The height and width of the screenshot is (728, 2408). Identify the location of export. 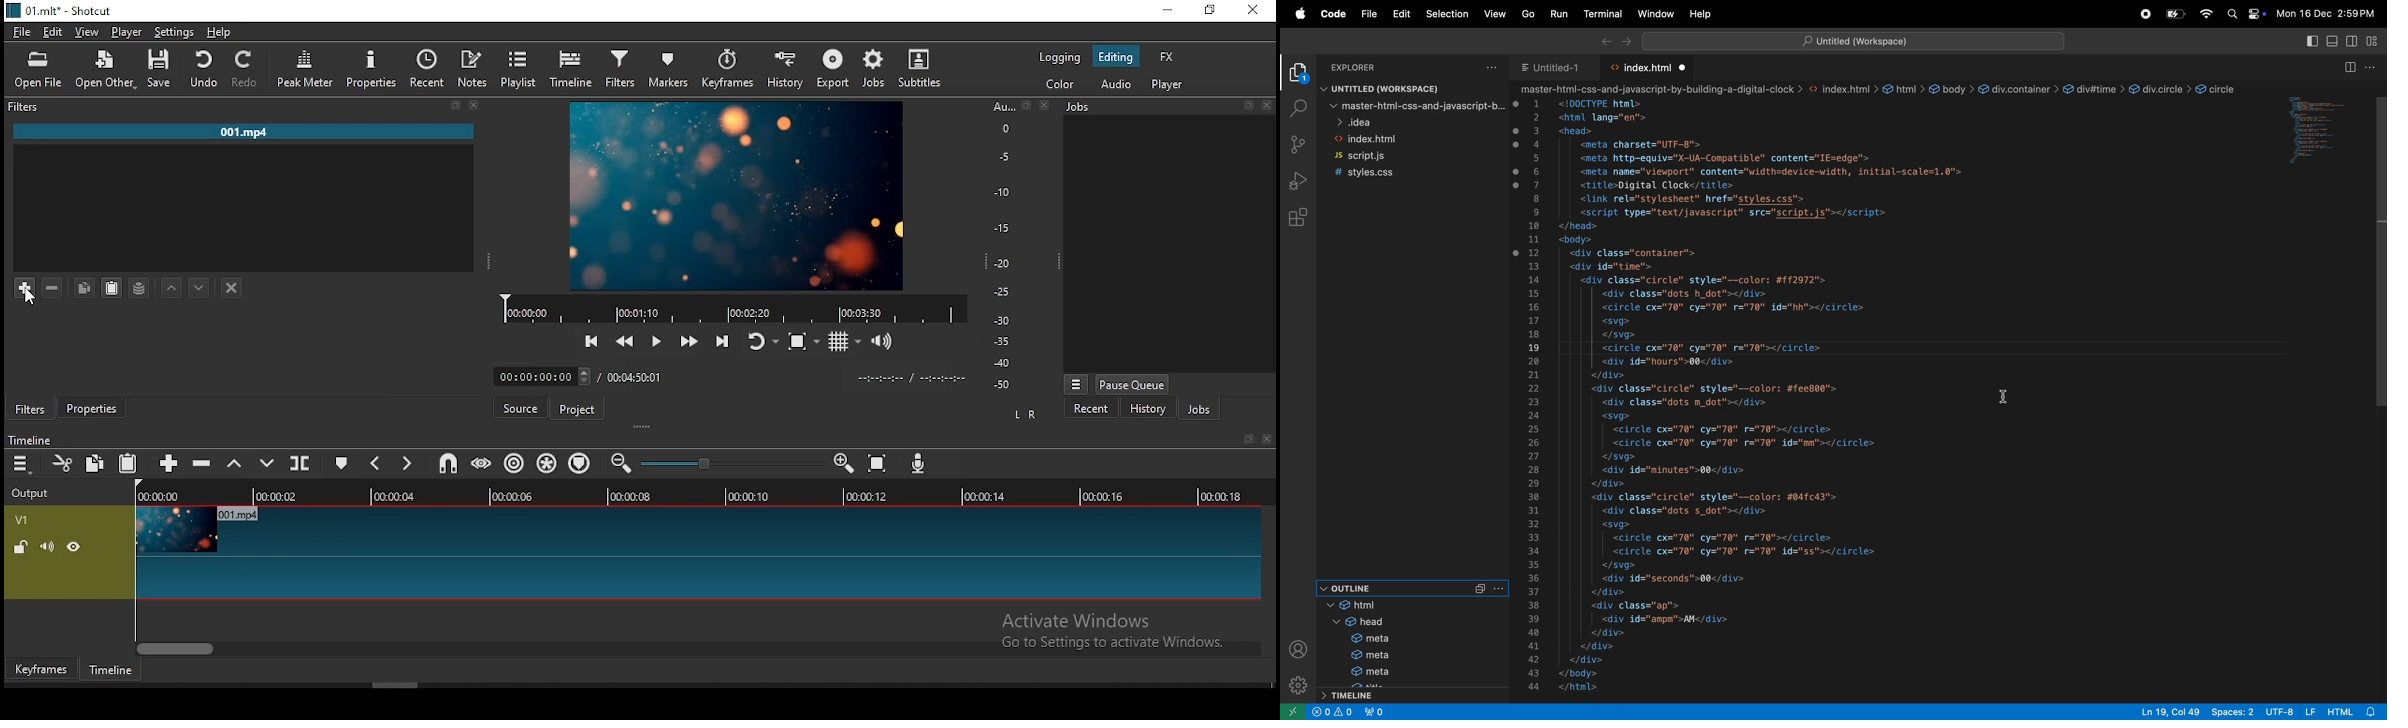
(833, 70).